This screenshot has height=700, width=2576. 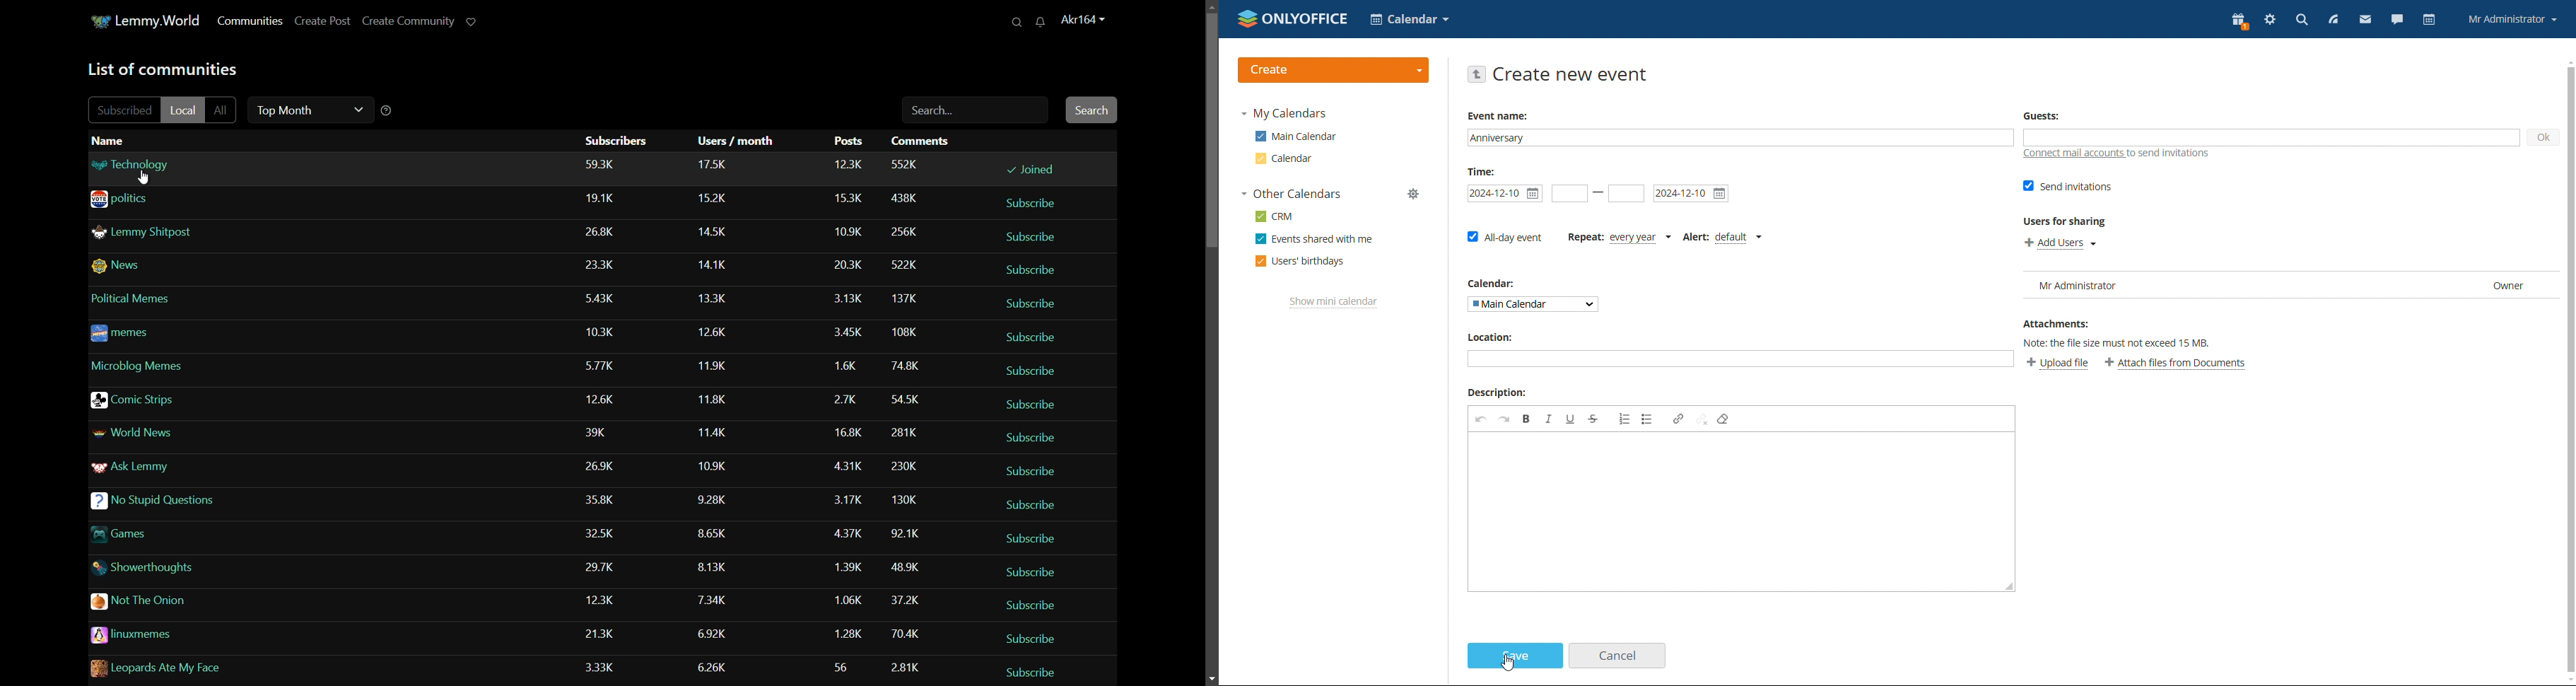 I want to click on underline, so click(x=1570, y=419).